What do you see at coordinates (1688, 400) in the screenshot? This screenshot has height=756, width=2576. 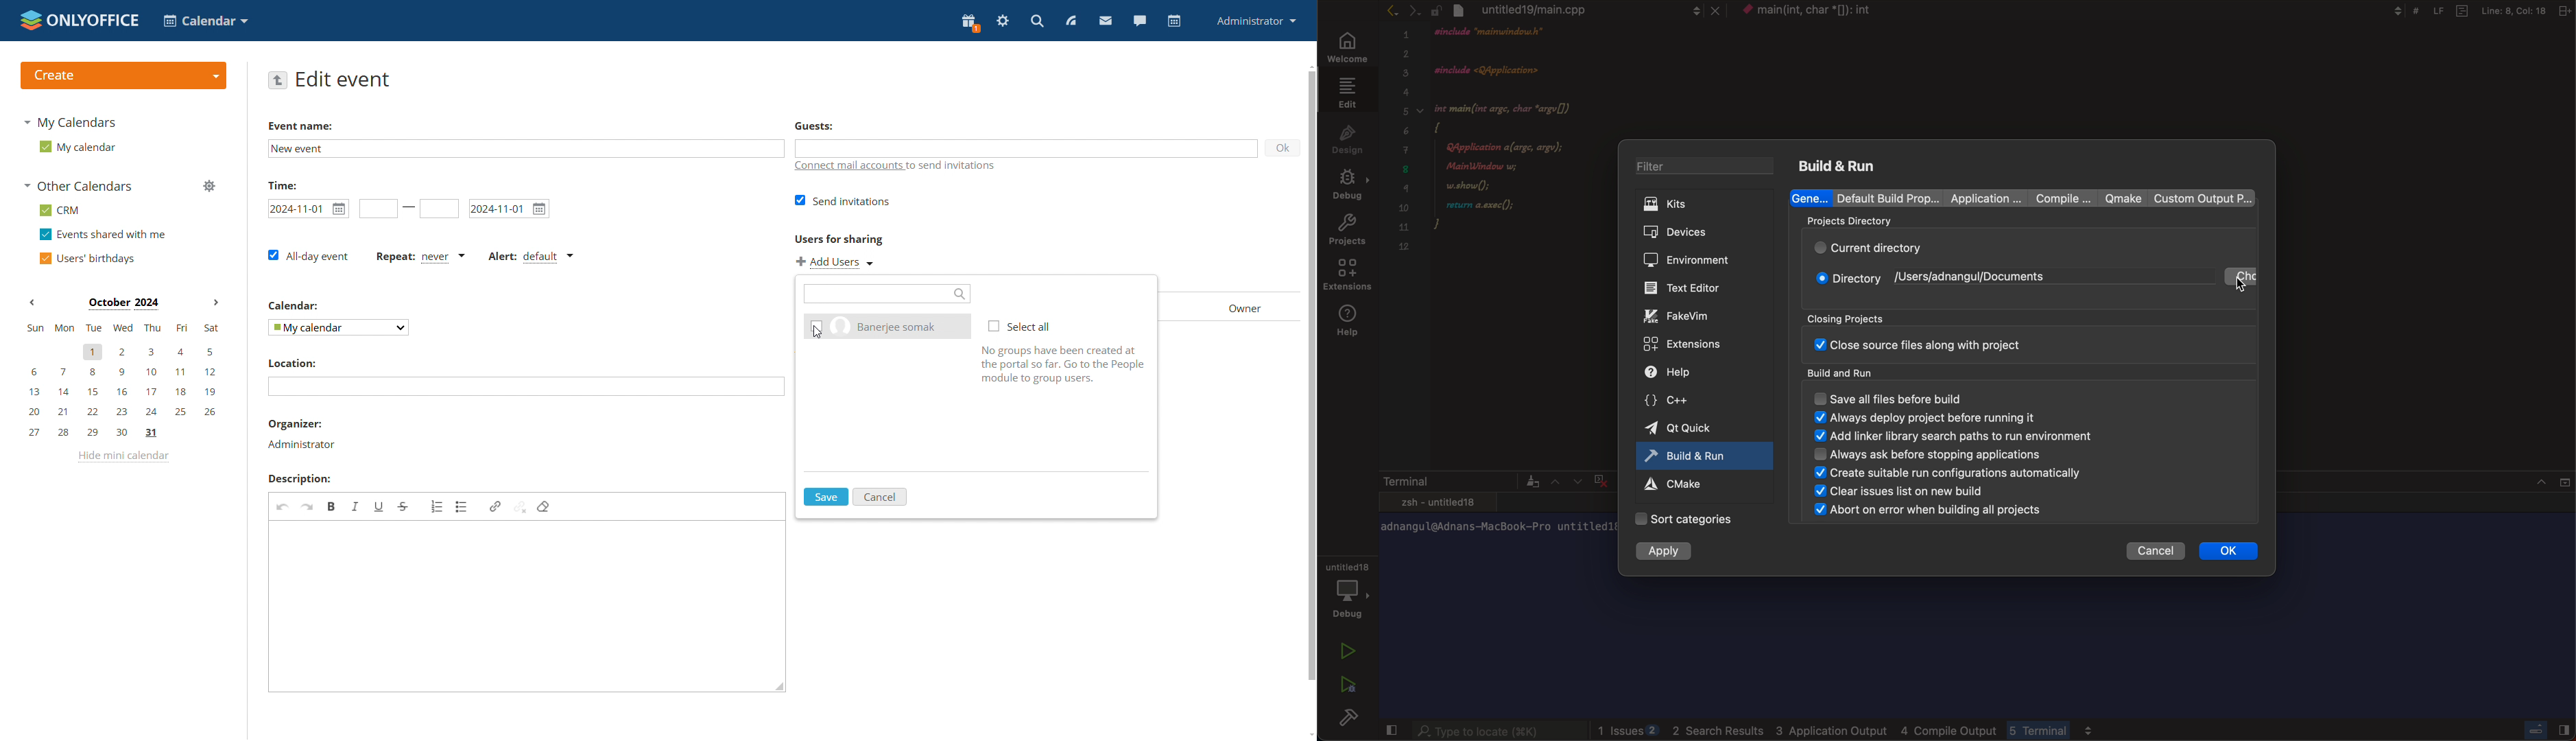 I see `c++` at bounding box center [1688, 400].